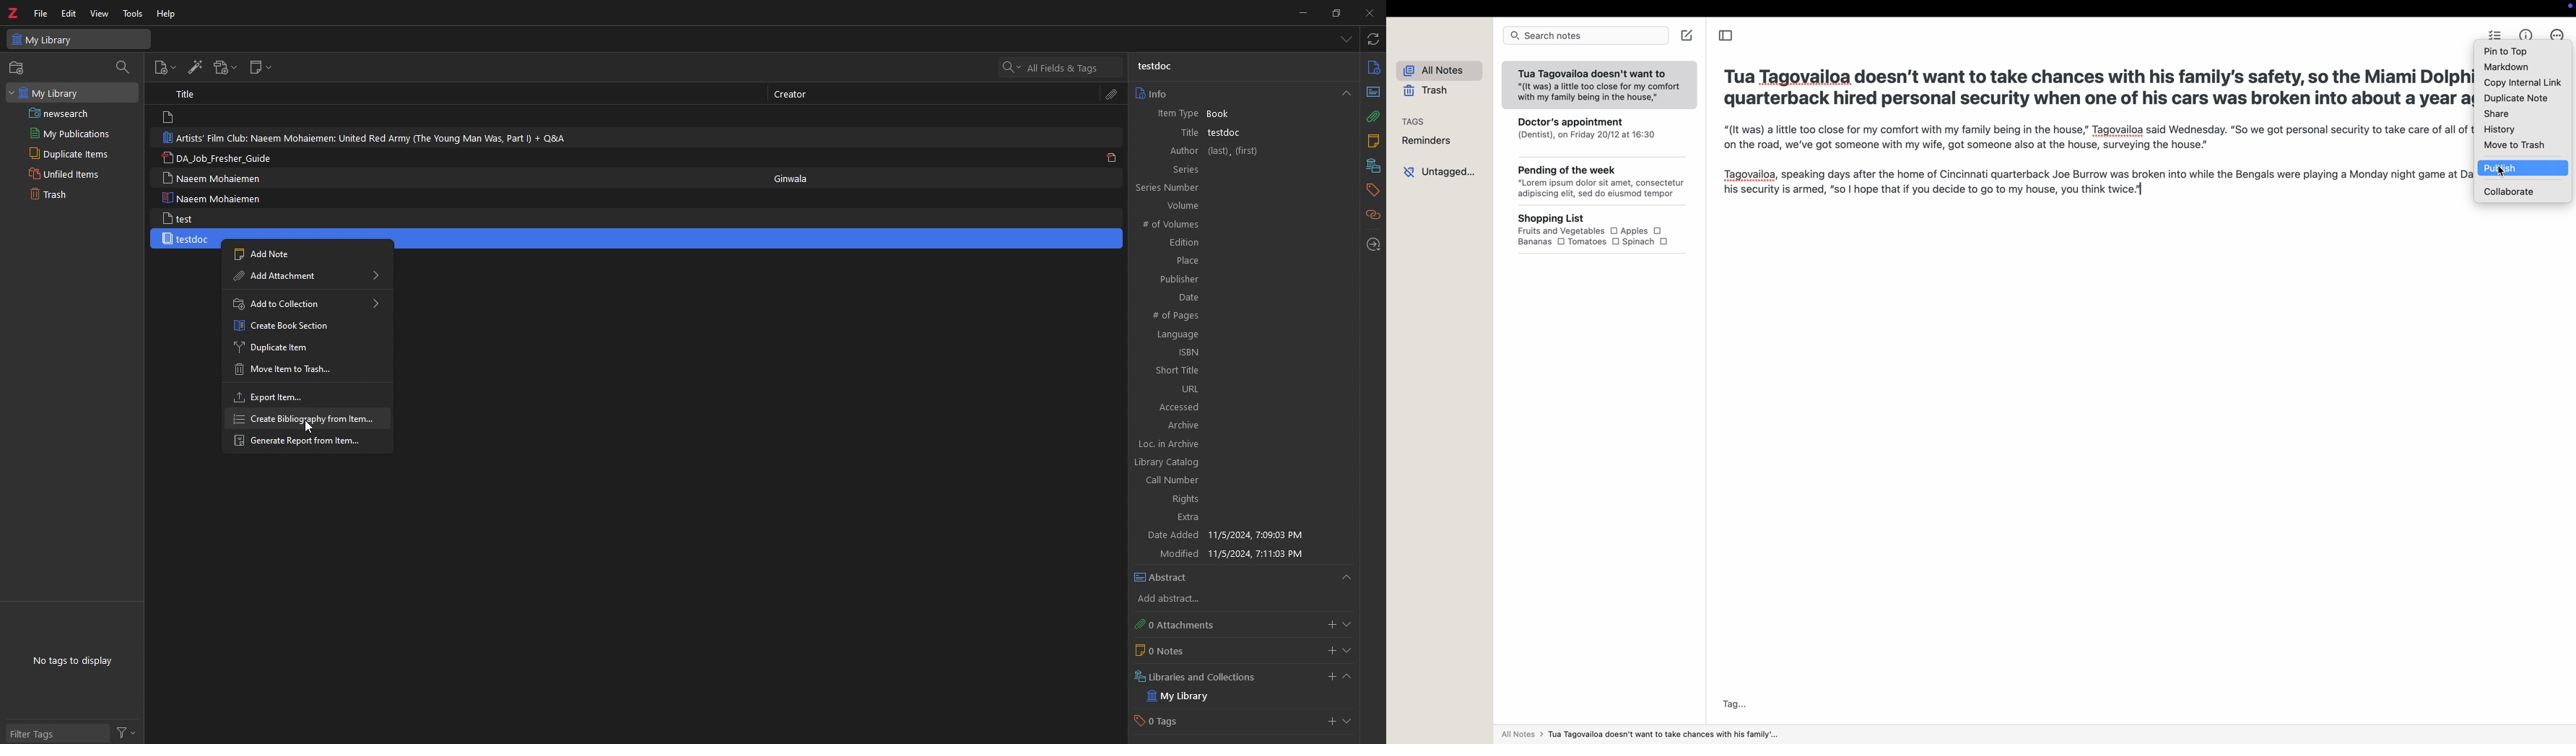 The image size is (2576, 756). I want to click on file, so click(40, 14).